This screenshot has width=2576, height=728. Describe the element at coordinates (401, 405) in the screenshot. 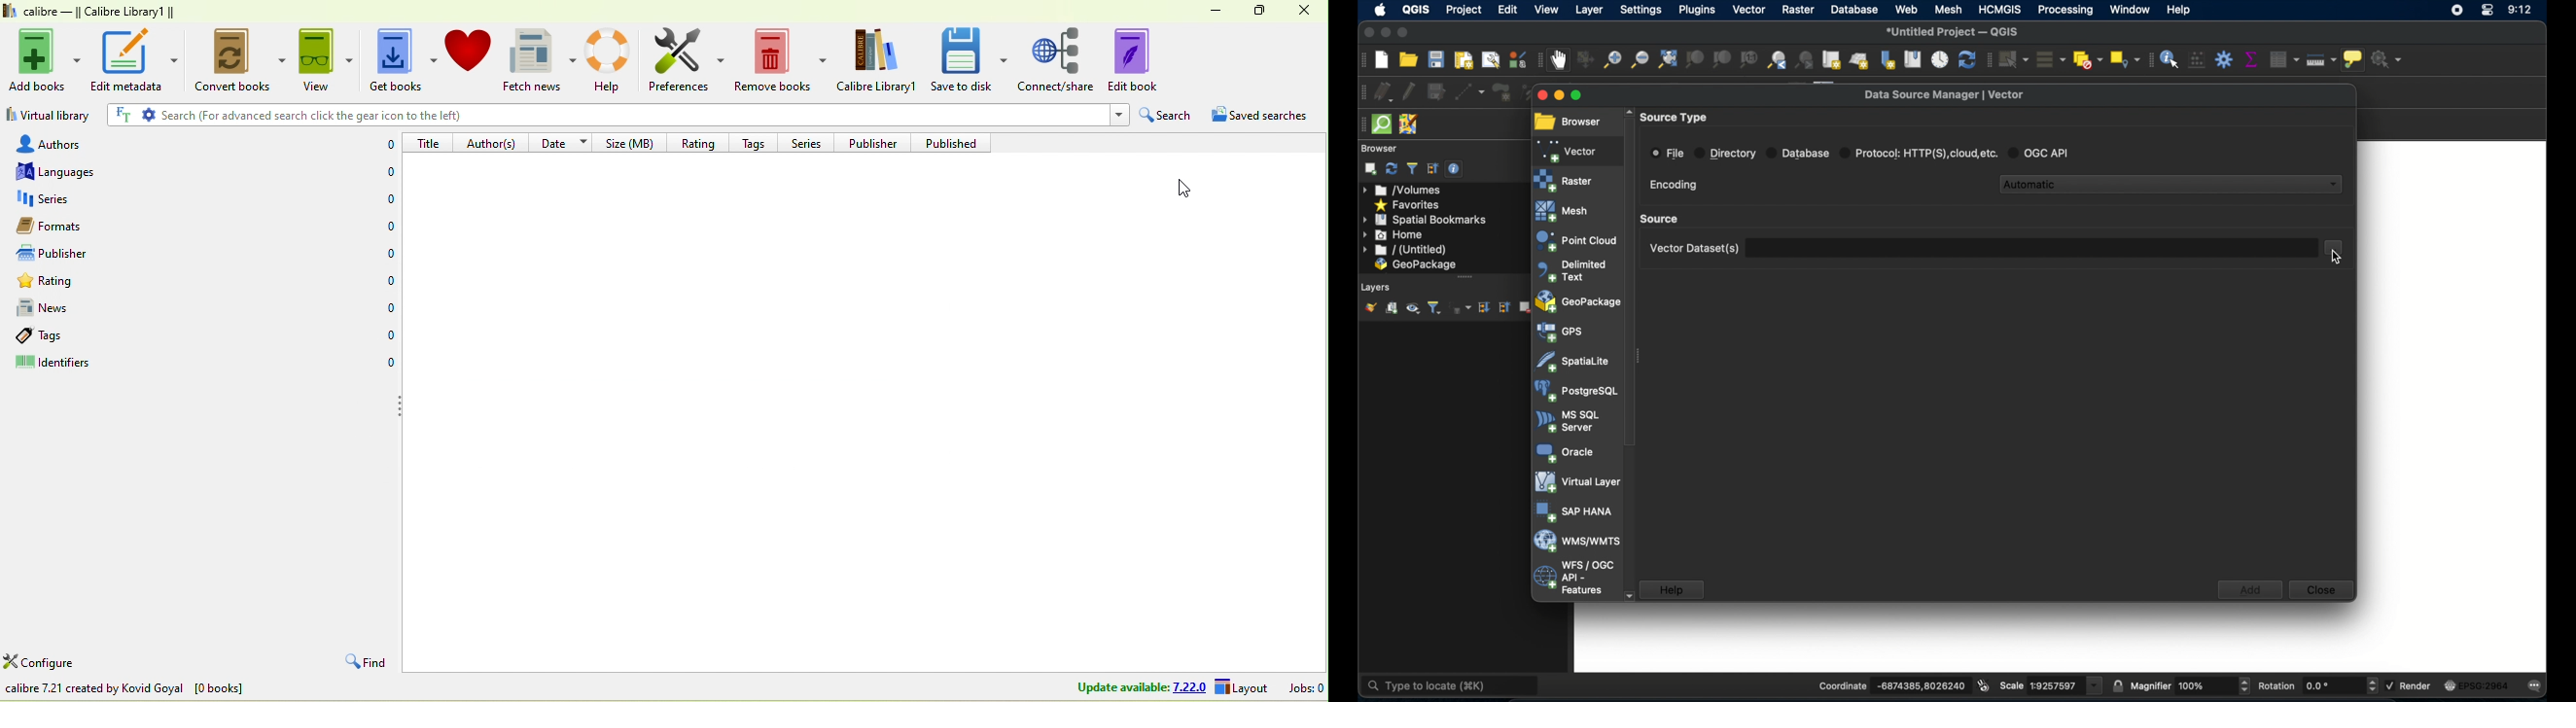

I see `hide` at that location.